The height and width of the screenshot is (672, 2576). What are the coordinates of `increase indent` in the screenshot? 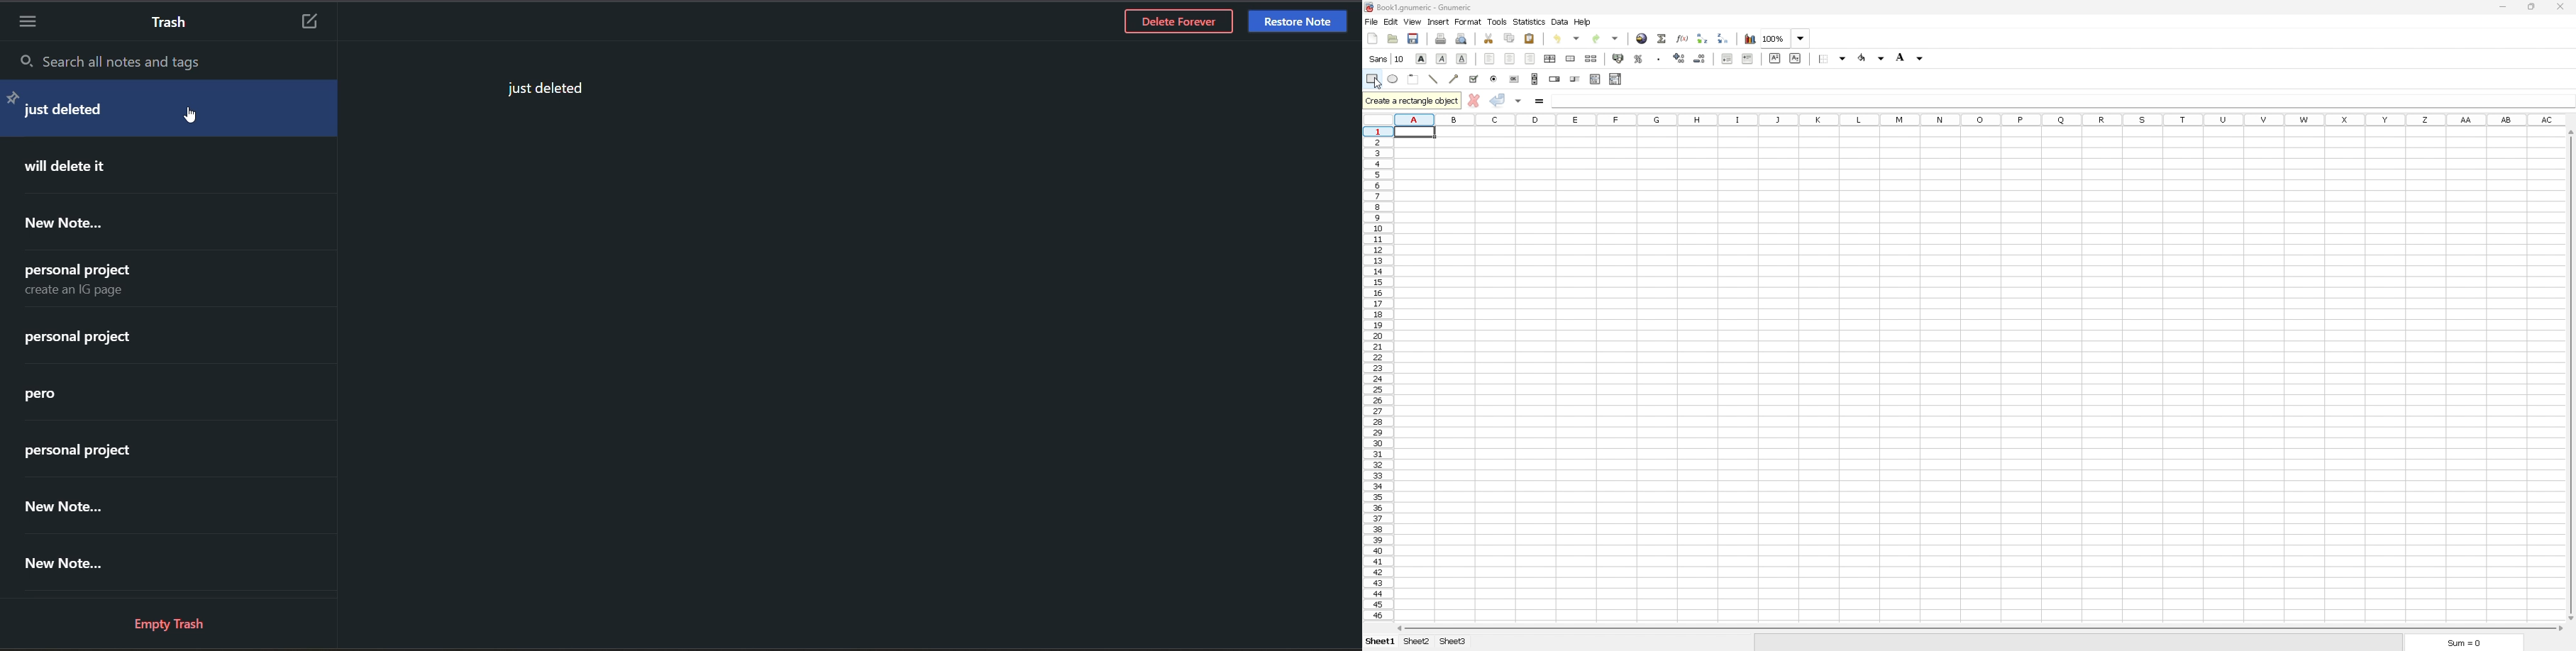 It's located at (1748, 59).